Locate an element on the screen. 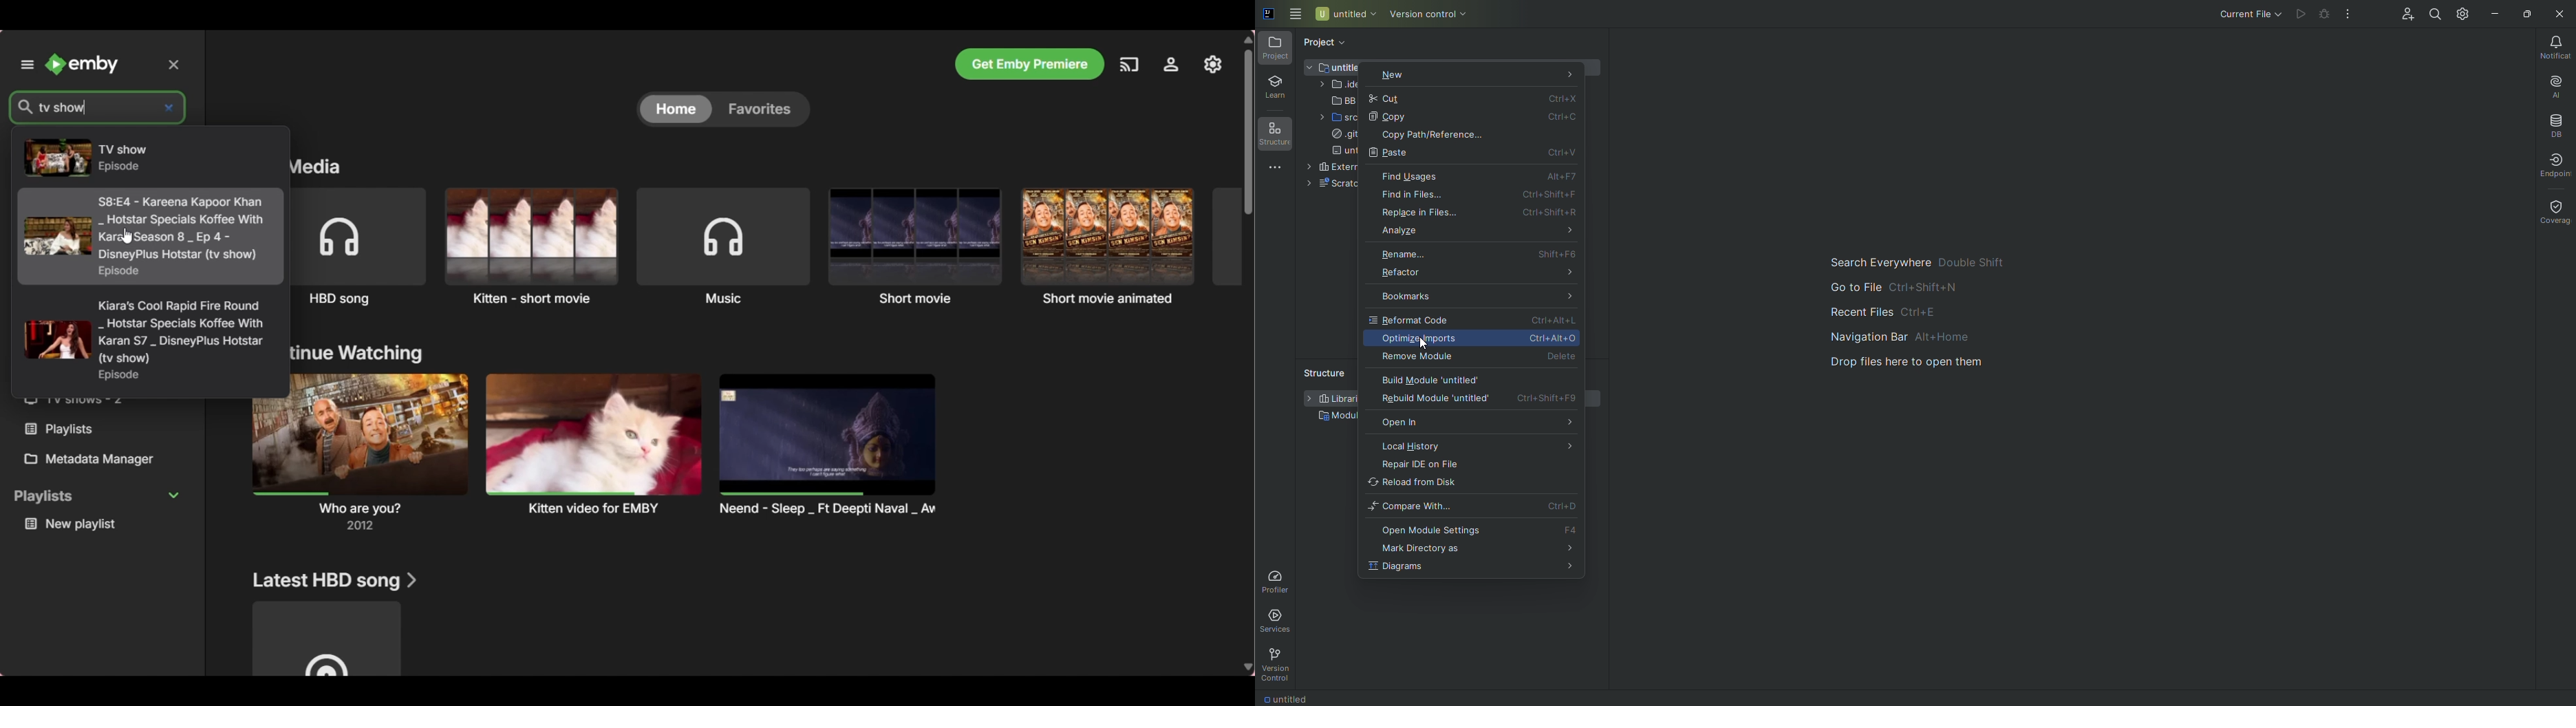 This screenshot has width=2576, height=728. Compare With is located at coordinates (1474, 507).